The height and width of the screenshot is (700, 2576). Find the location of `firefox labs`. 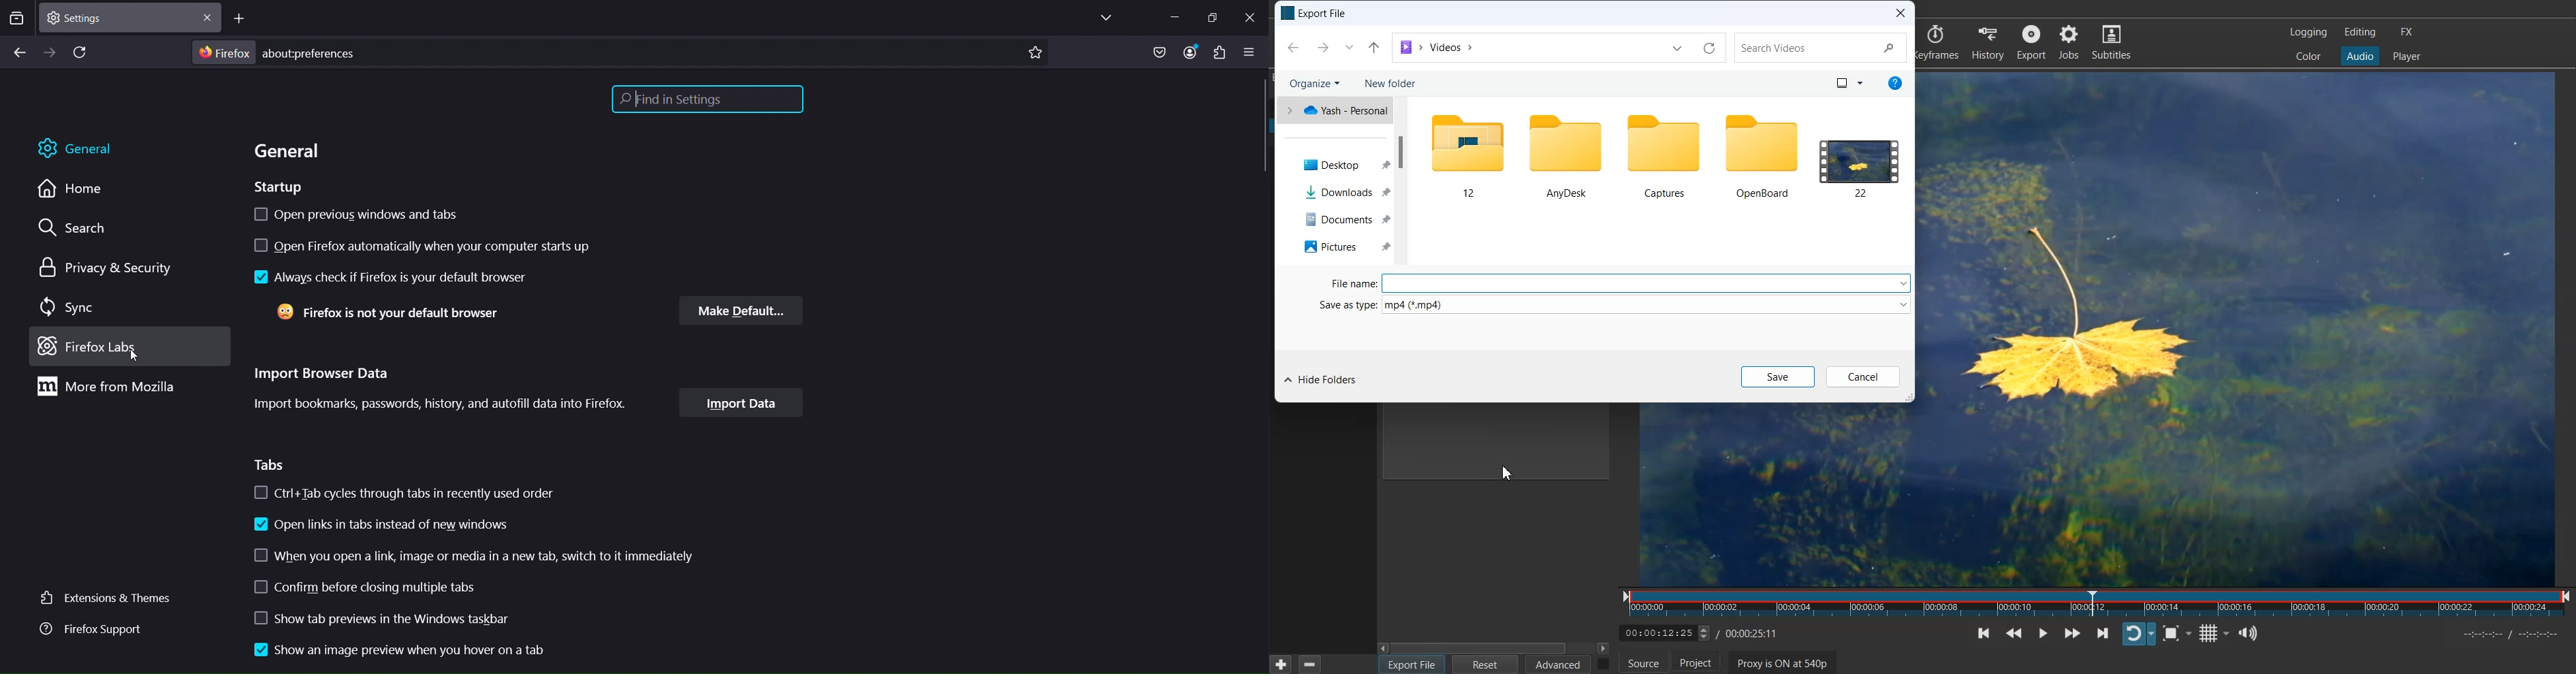

firefox labs is located at coordinates (108, 347).